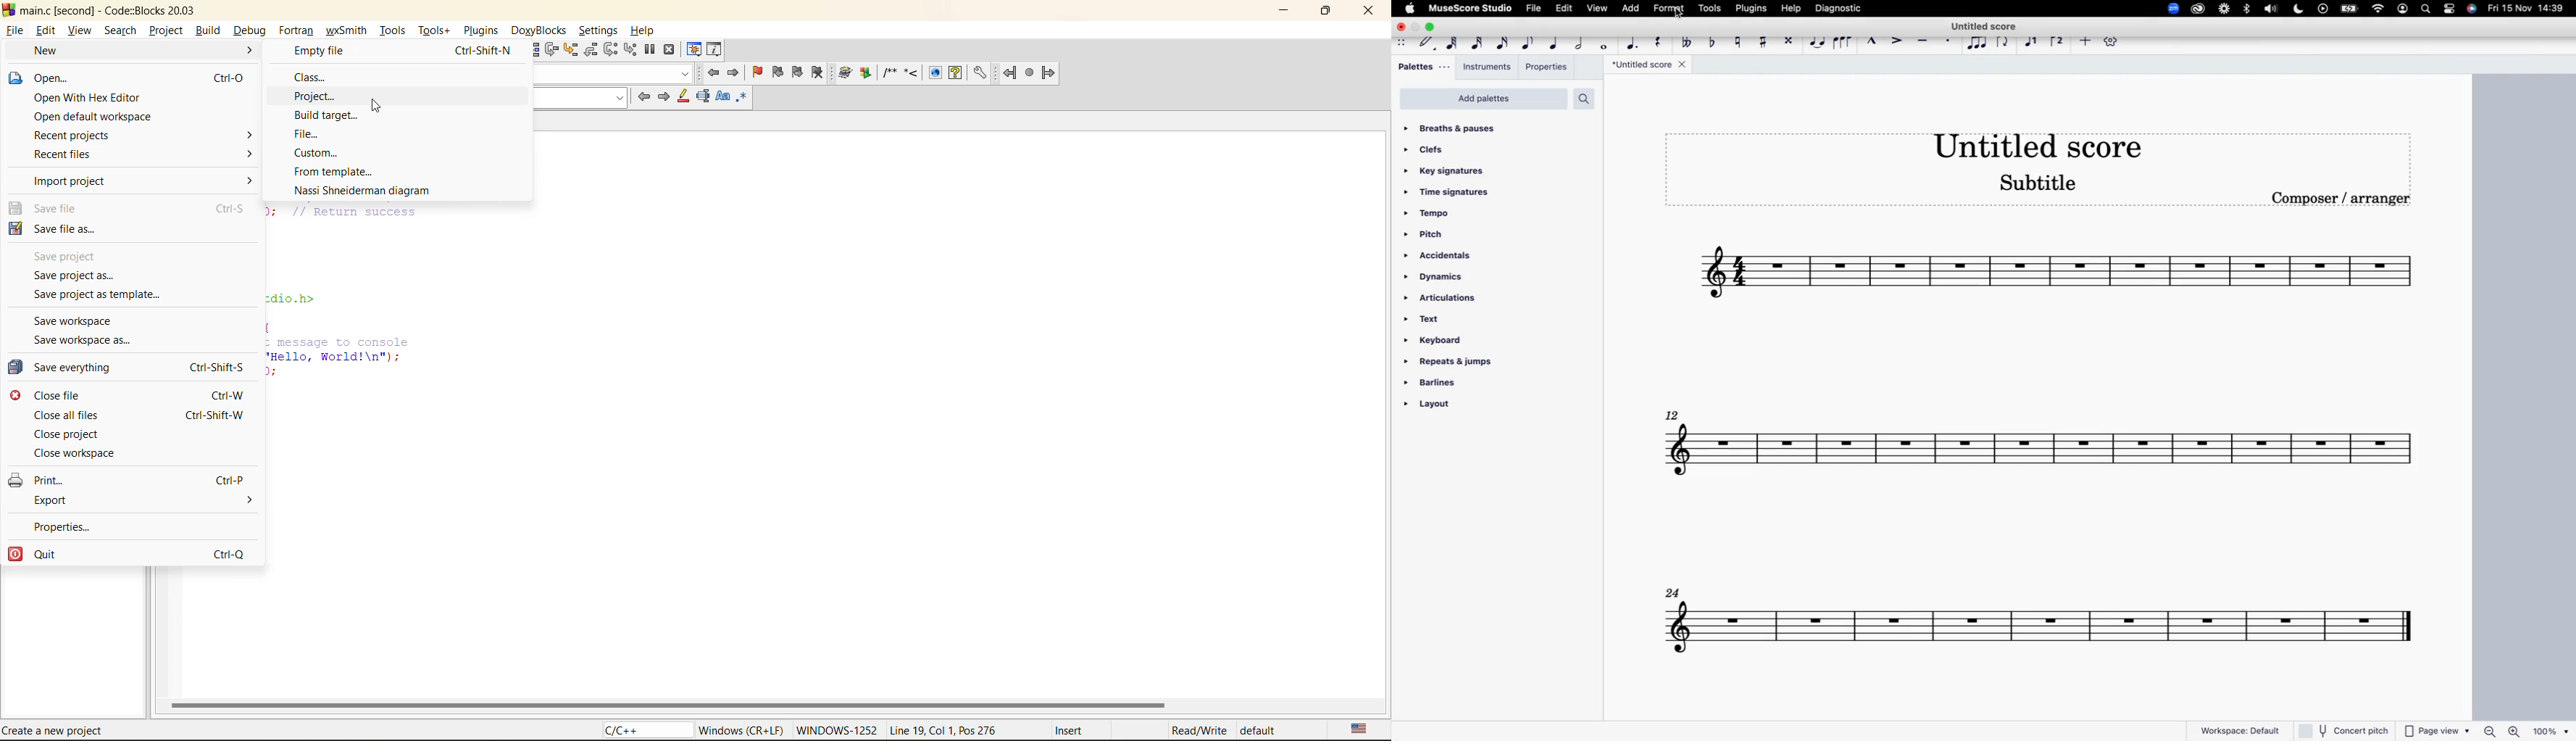 Image resolution: width=2576 pixels, height=756 pixels. I want to click on cursor, so click(16, 54).